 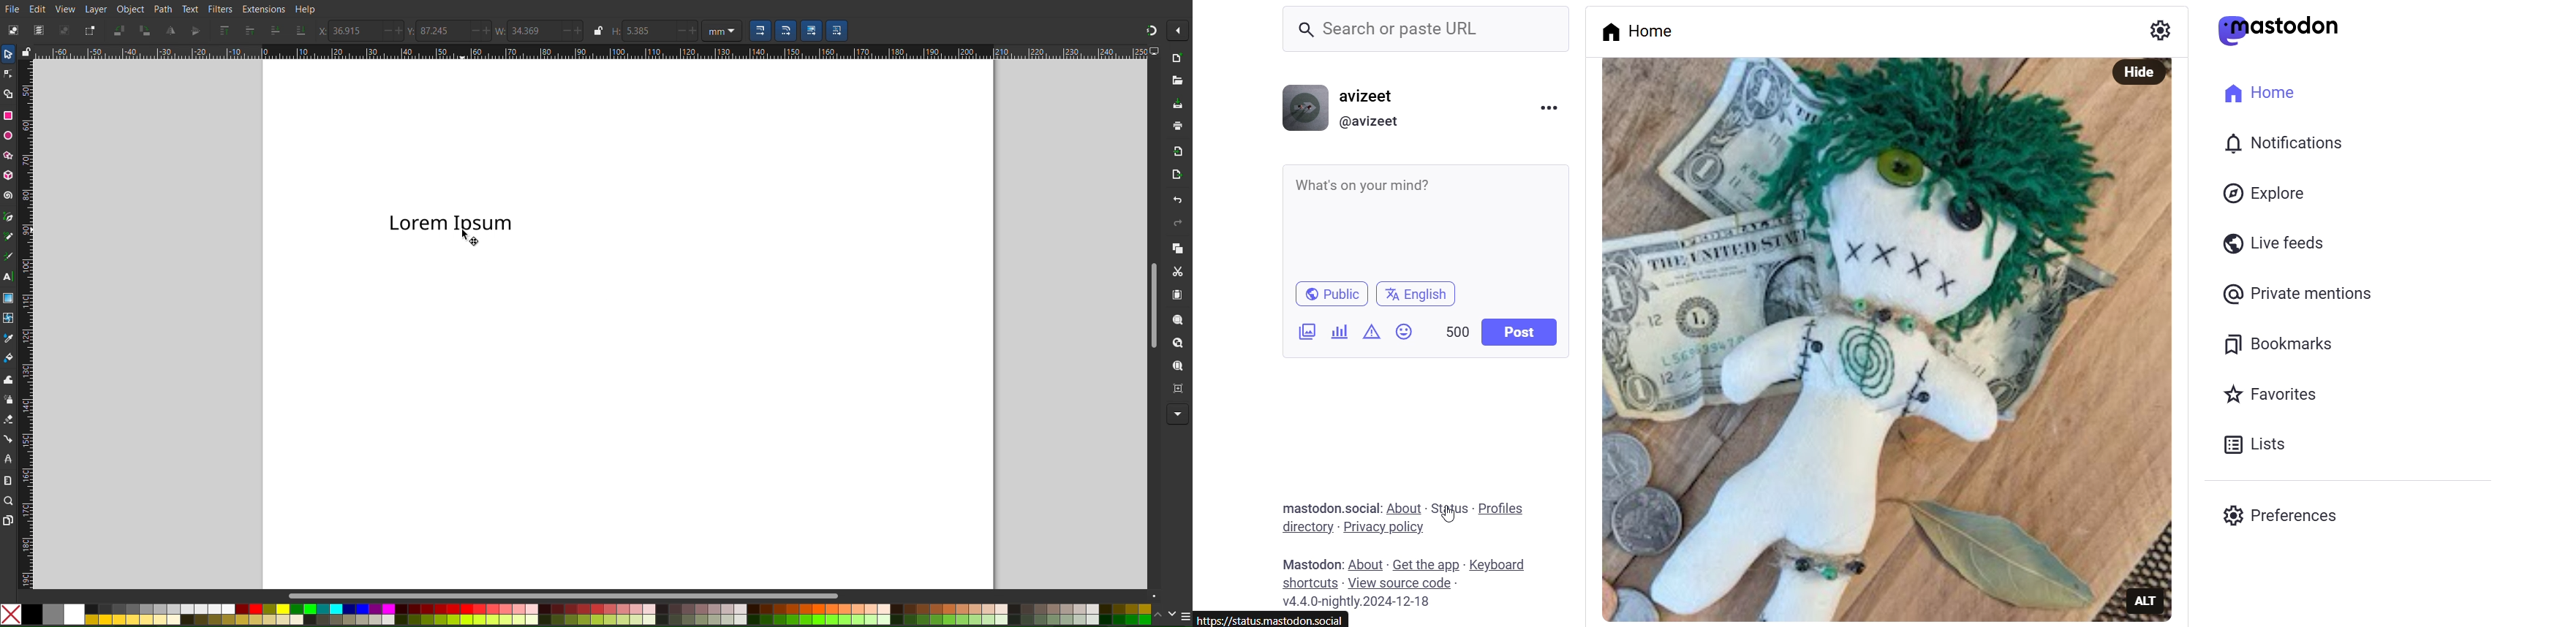 What do you see at coordinates (1173, 344) in the screenshot?
I see `Zoom Drawing` at bounding box center [1173, 344].